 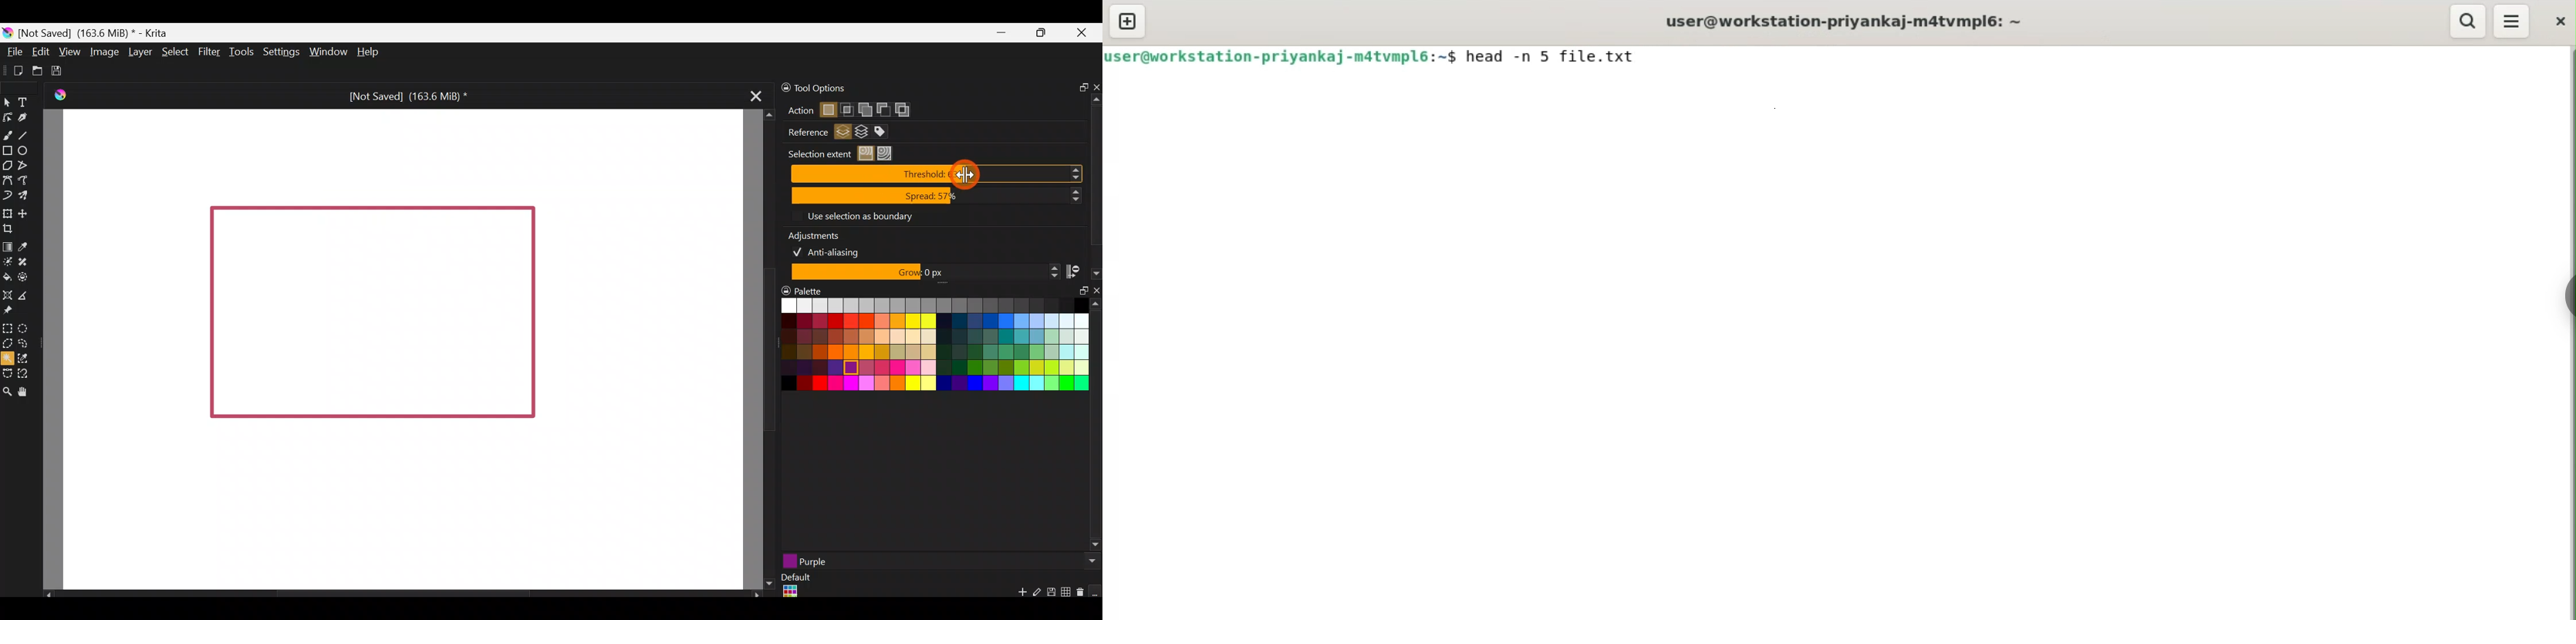 I want to click on Polygonal section tool, so click(x=7, y=344).